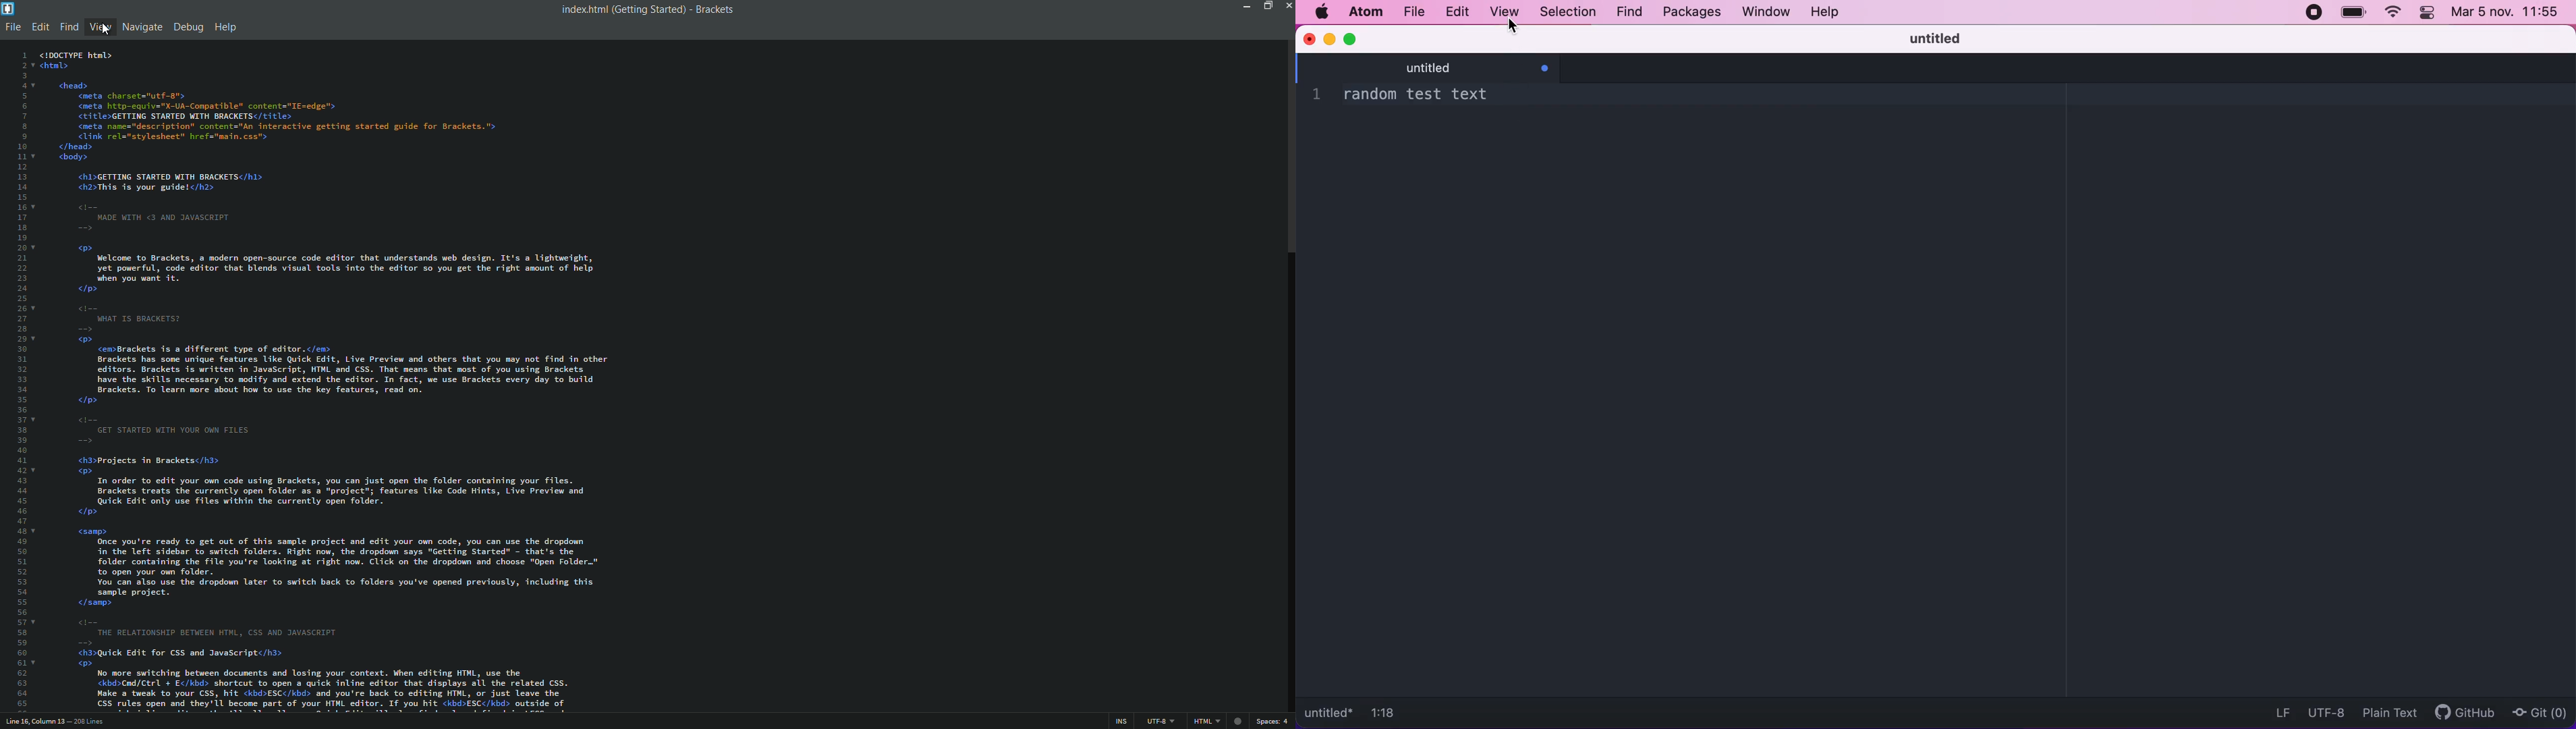 This screenshot has height=756, width=2576. I want to click on ins, so click(1119, 722).